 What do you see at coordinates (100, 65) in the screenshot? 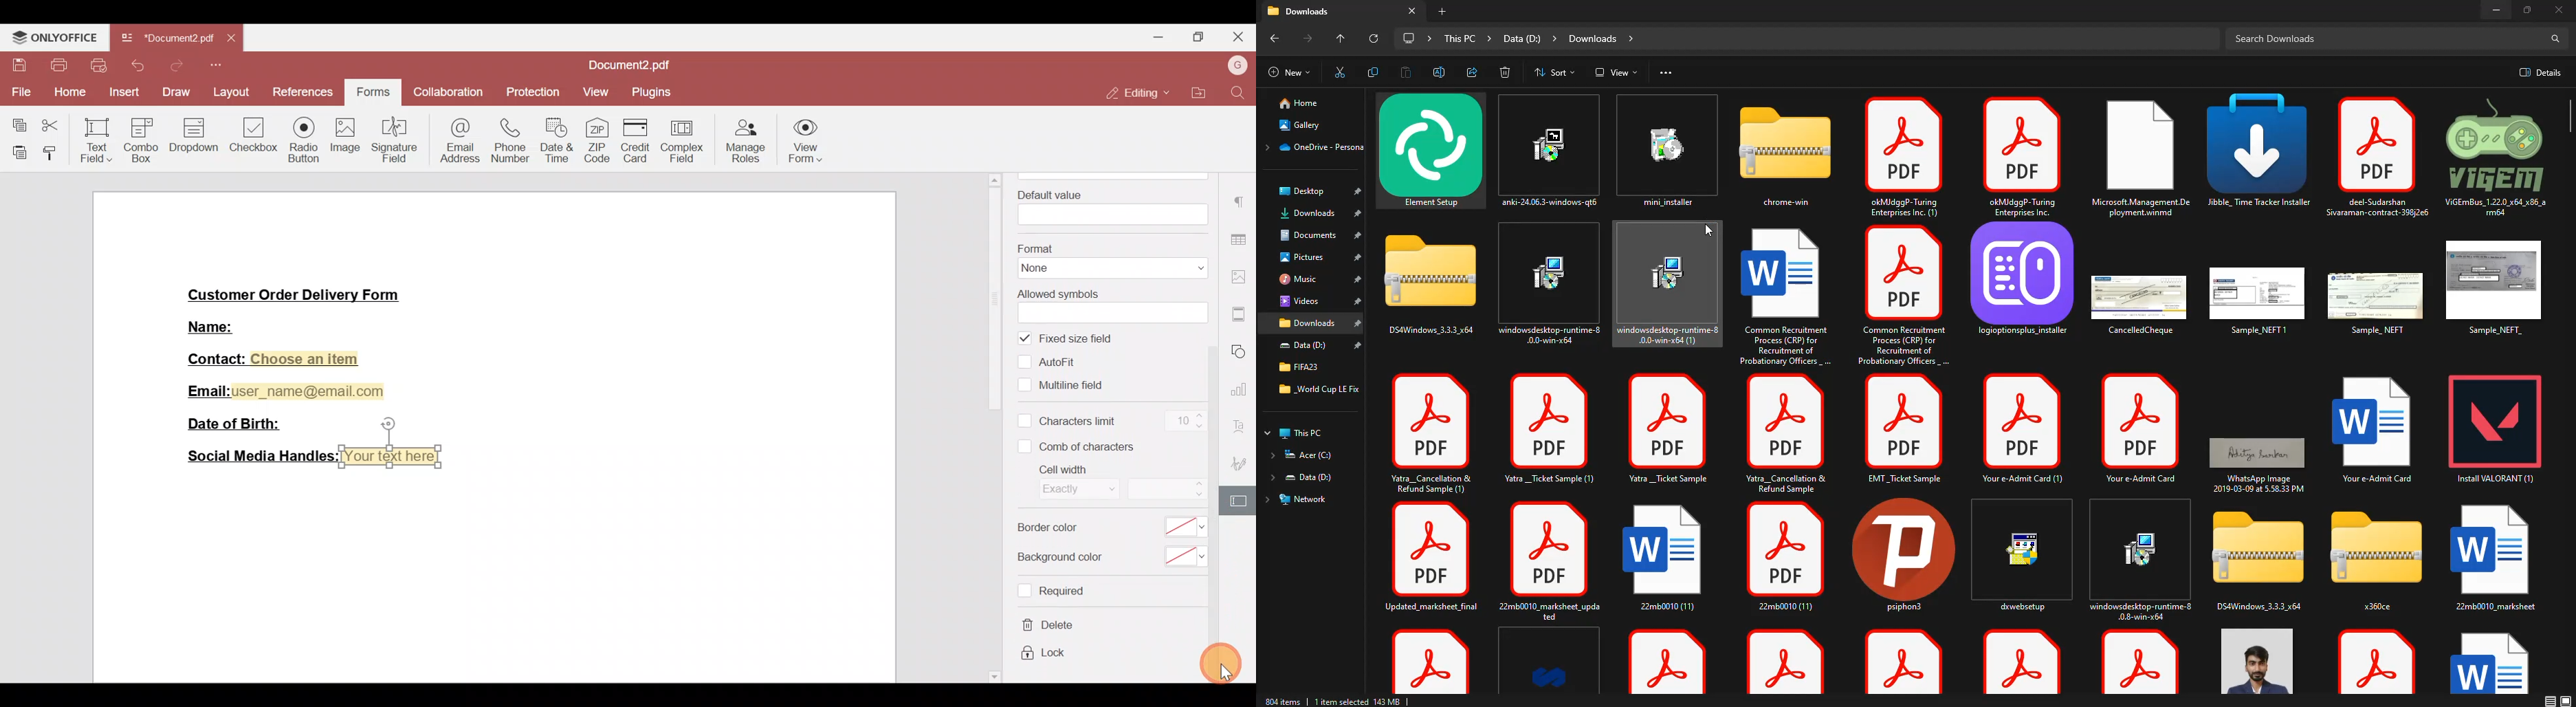
I see `Quick print` at bounding box center [100, 65].